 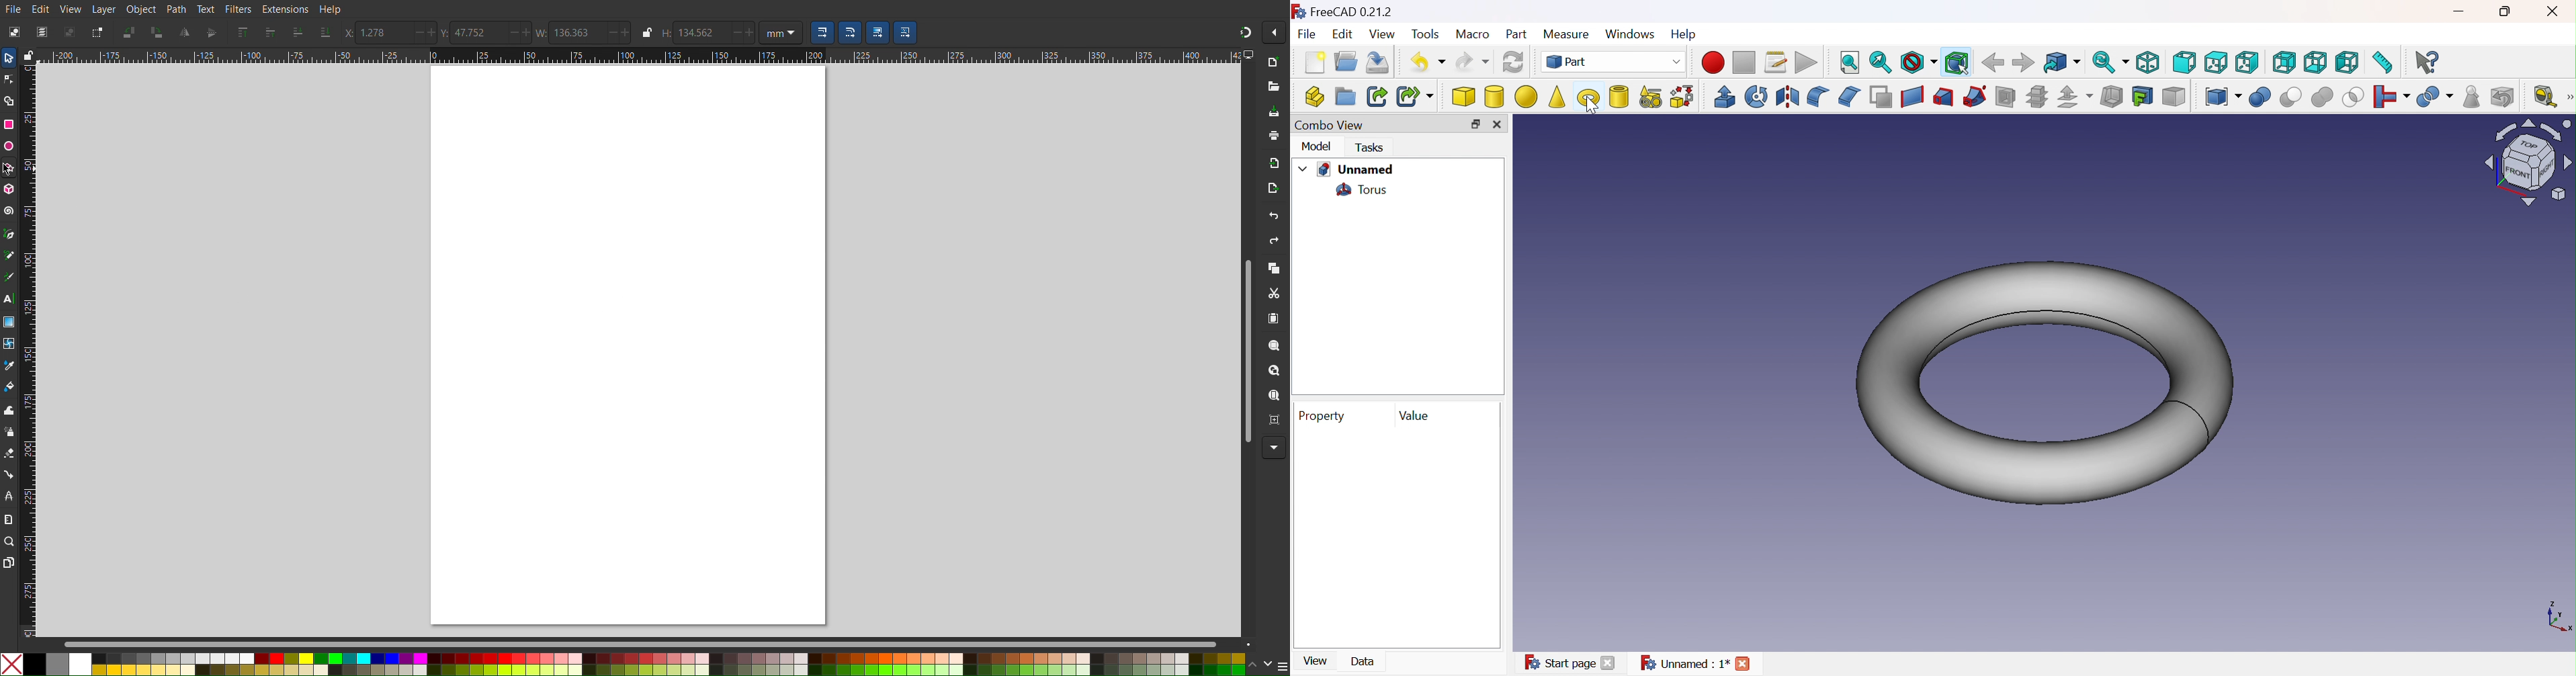 I want to click on Create projection on surface, so click(x=2143, y=97).